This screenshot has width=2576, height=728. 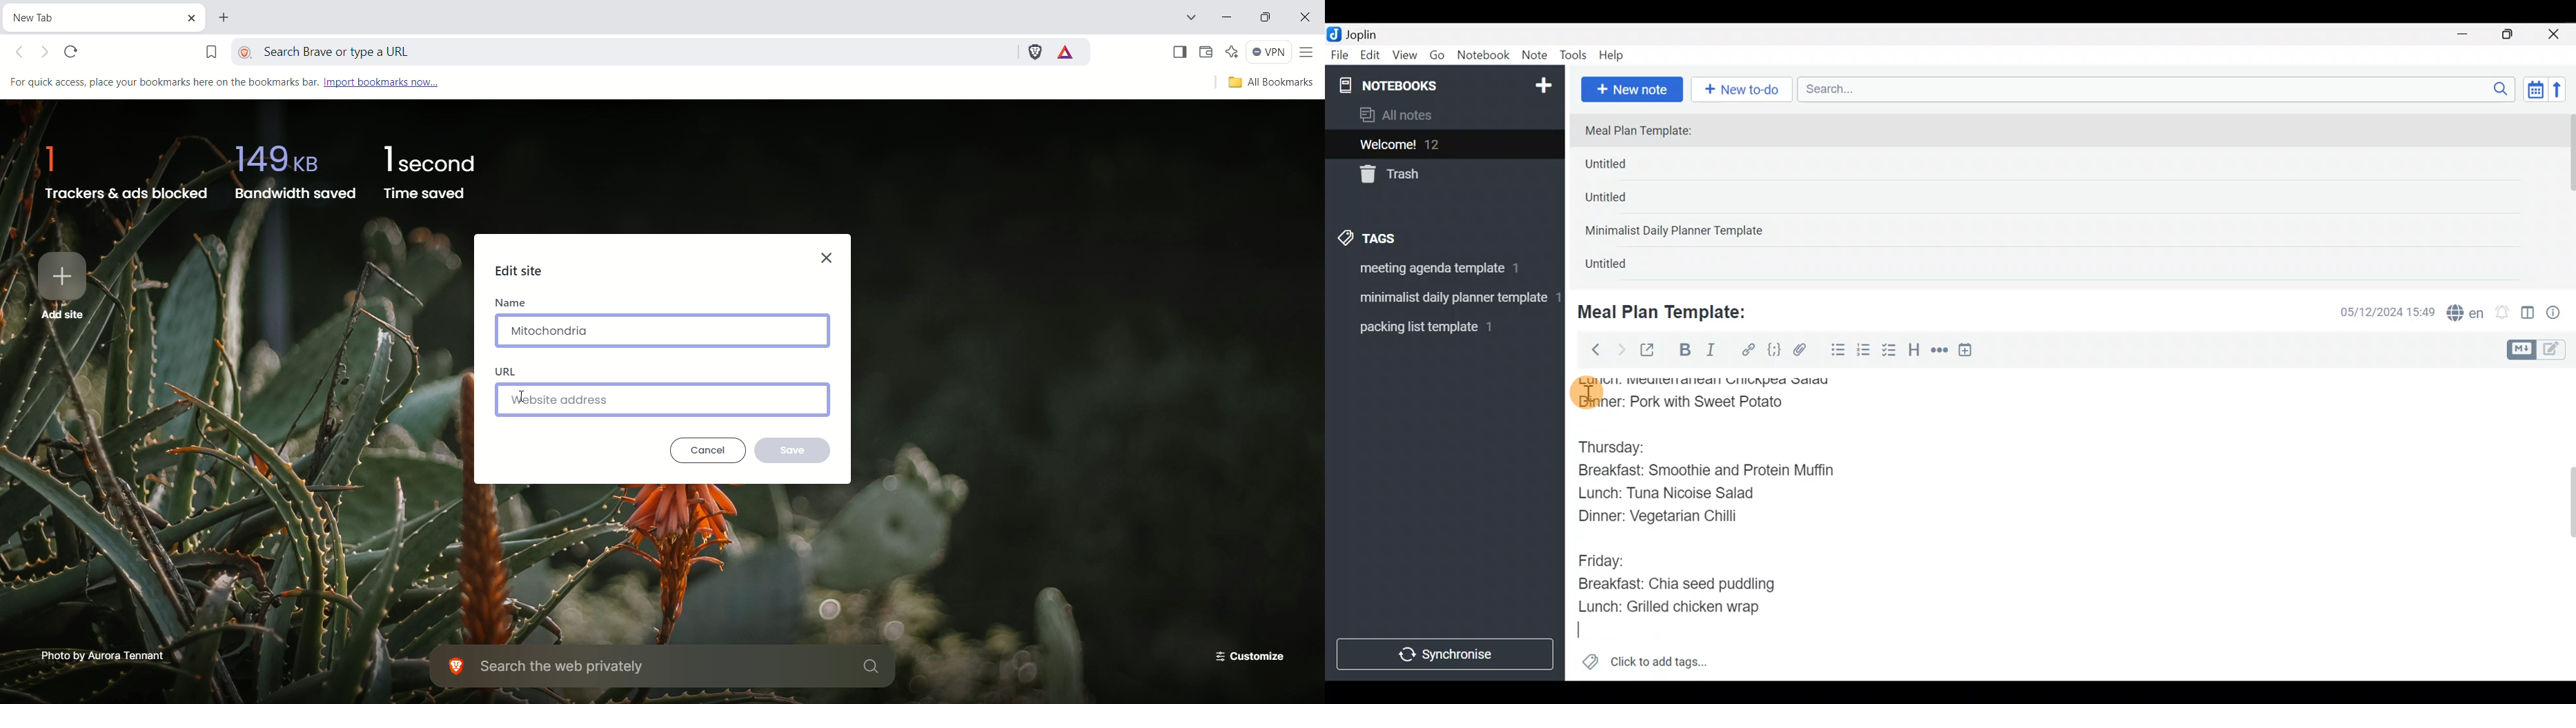 I want to click on Untitled, so click(x=1621, y=267).